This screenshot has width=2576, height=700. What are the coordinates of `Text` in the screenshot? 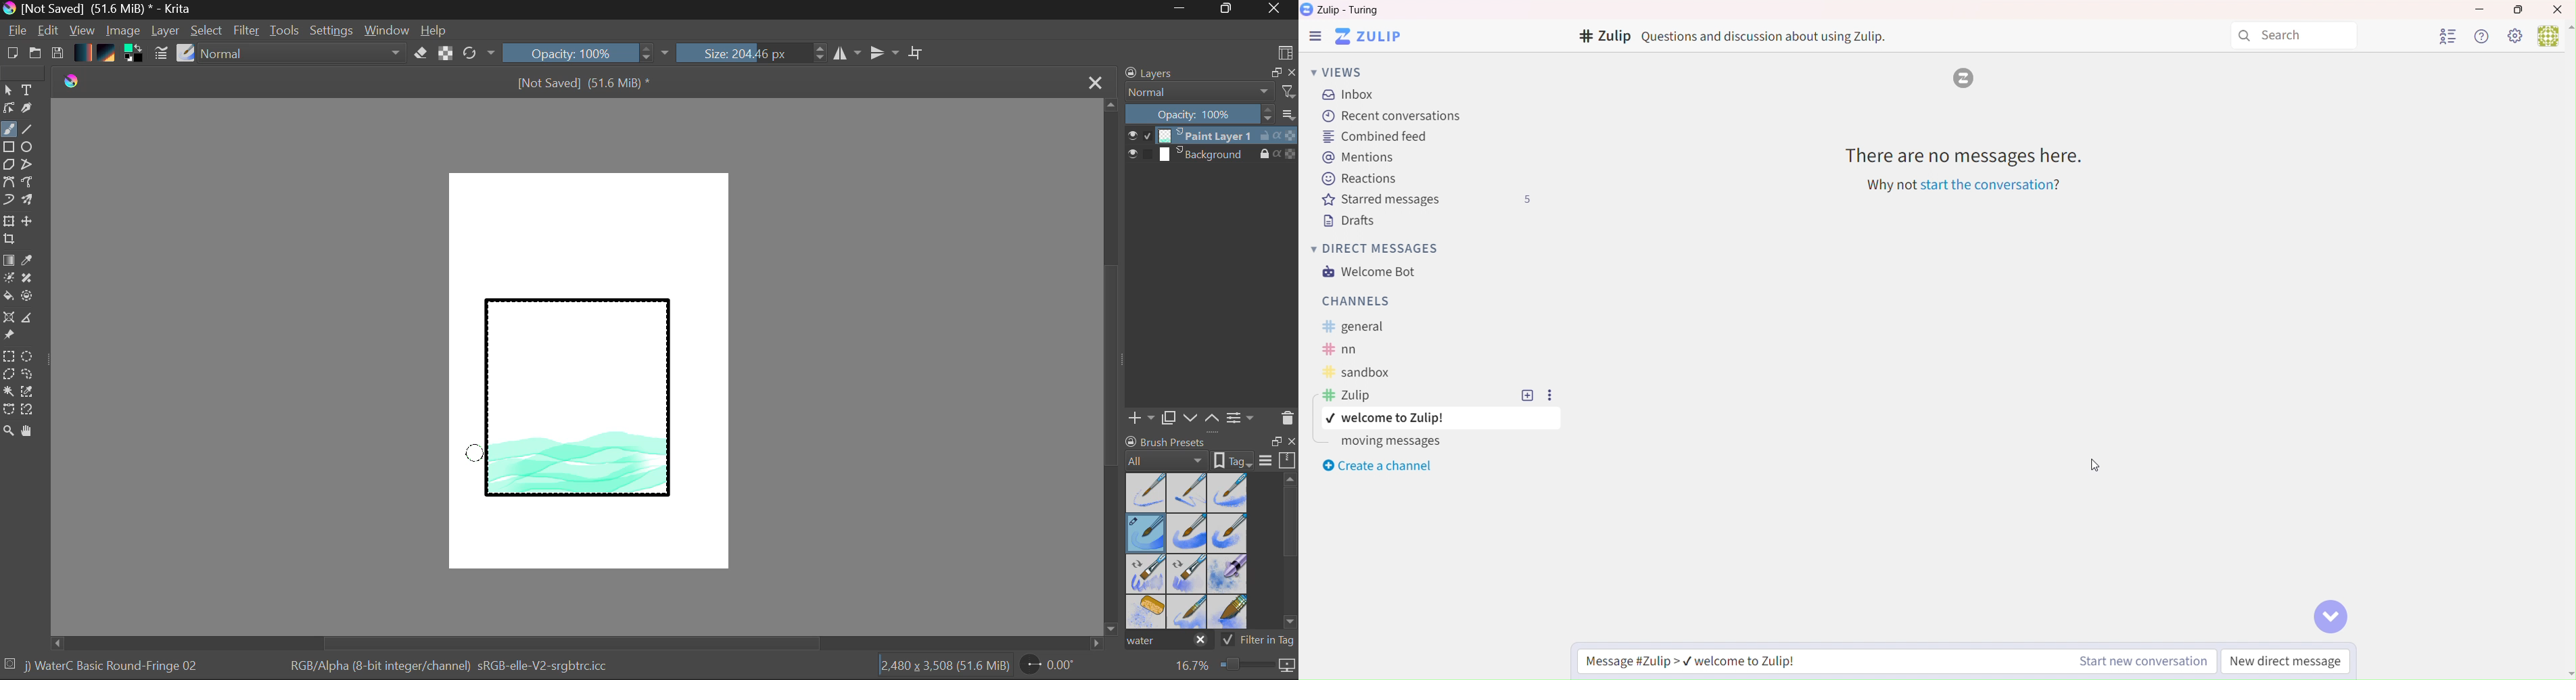 It's located at (28, 89).